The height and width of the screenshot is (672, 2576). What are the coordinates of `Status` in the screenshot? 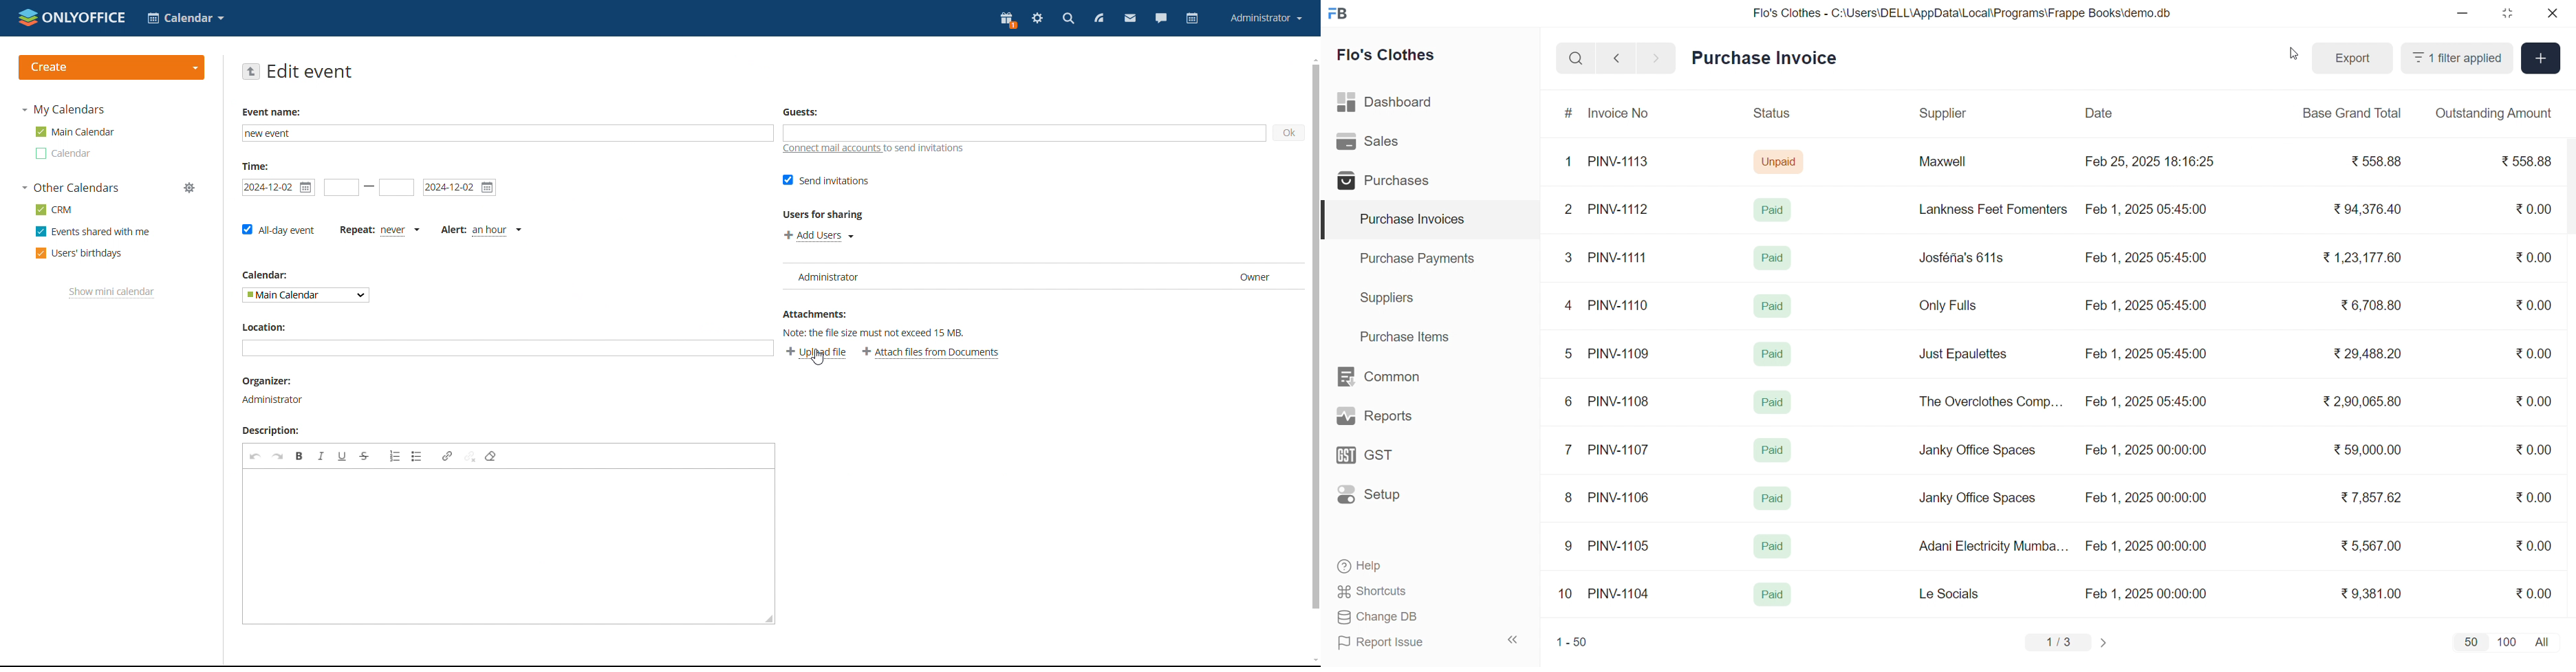 It's located at (1771, 115).